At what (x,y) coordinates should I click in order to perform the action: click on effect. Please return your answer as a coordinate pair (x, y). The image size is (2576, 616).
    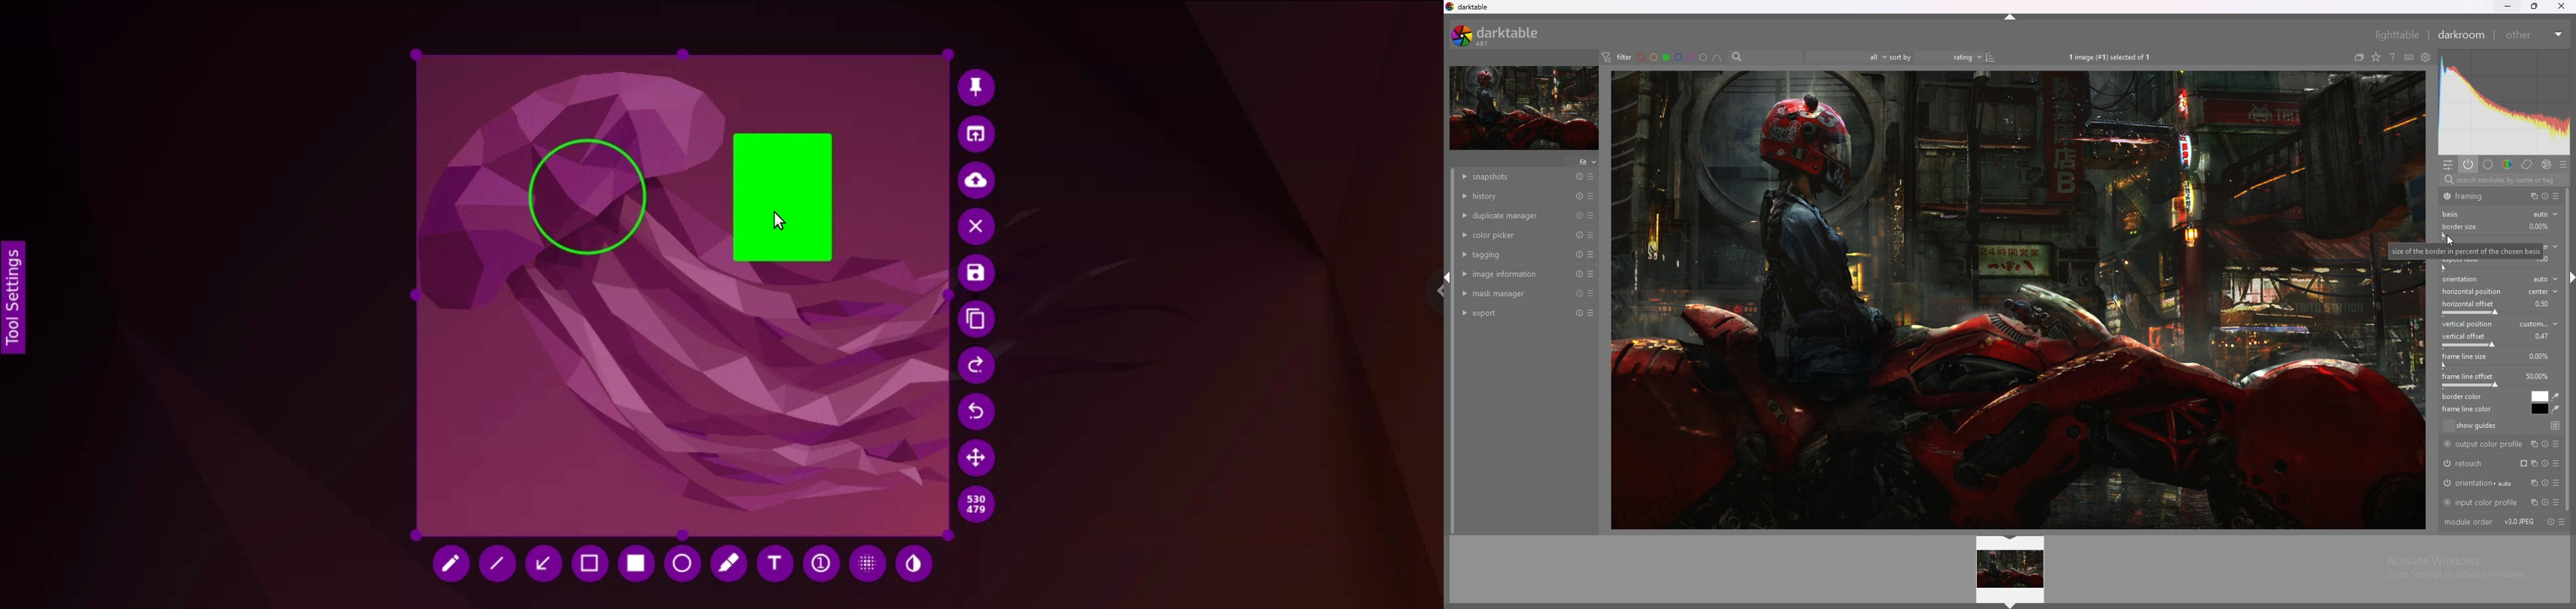
    Looking at the image, I should click on (2545, 163).